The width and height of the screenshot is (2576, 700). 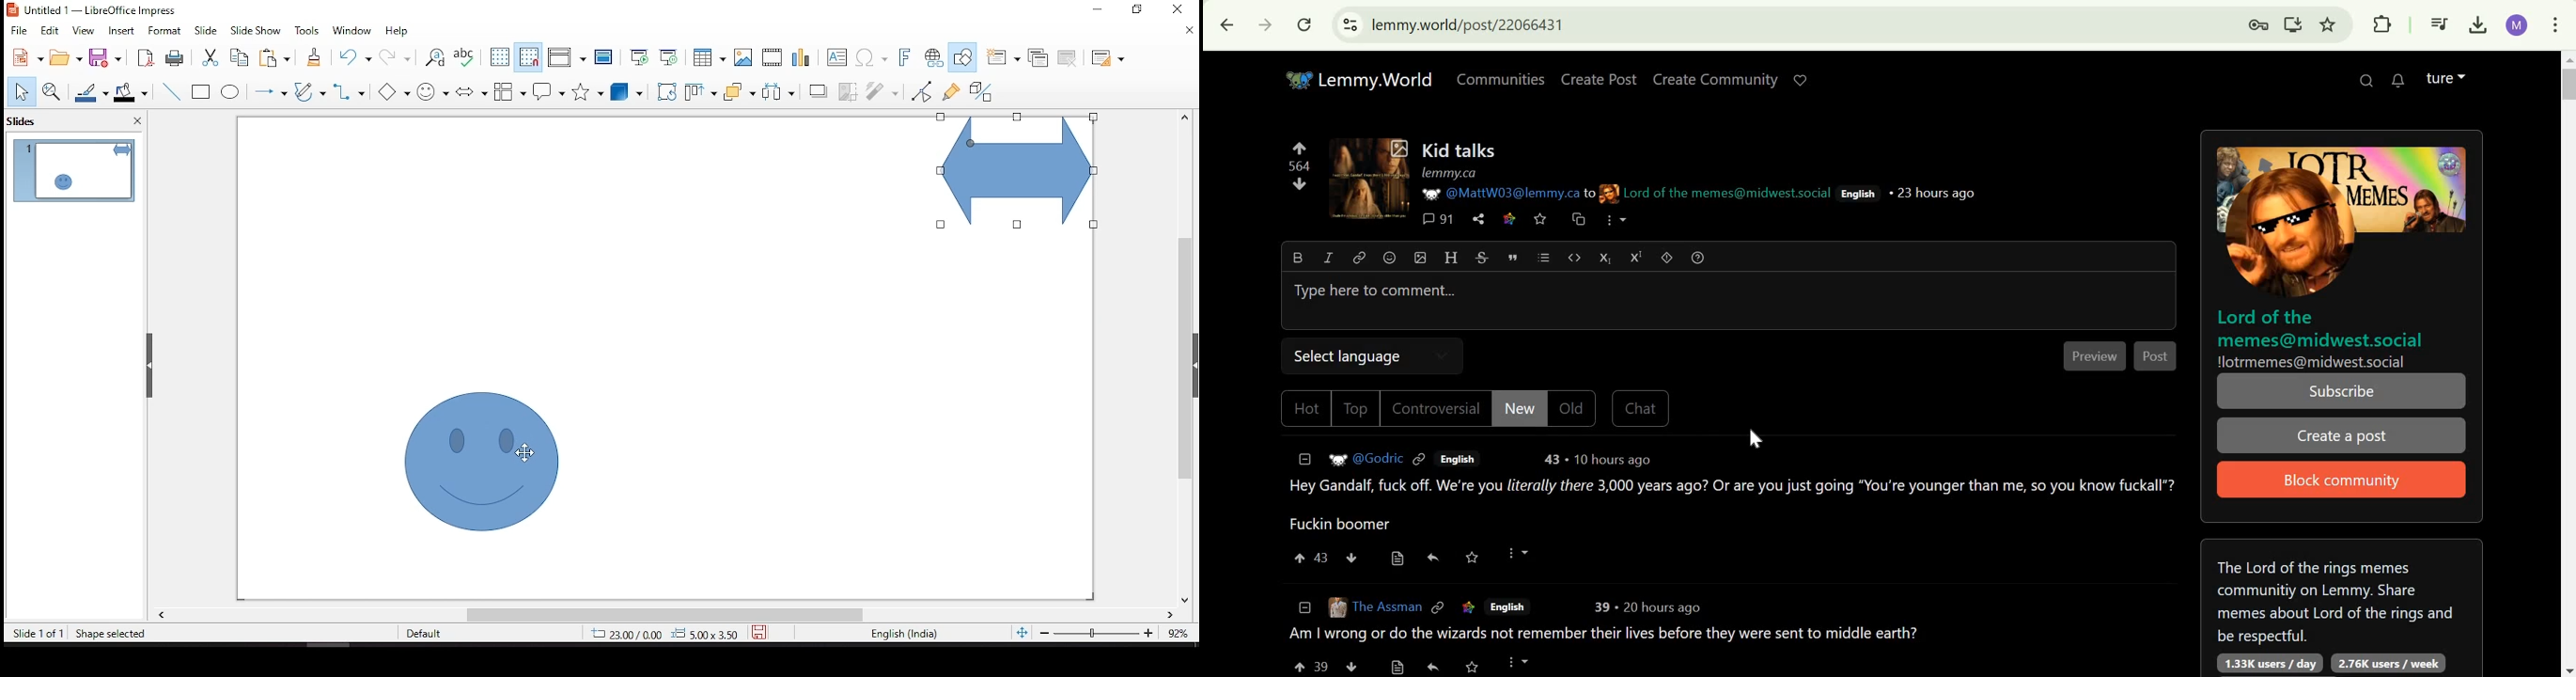 I want to click on 43 points, so click(x=1323, y=557).